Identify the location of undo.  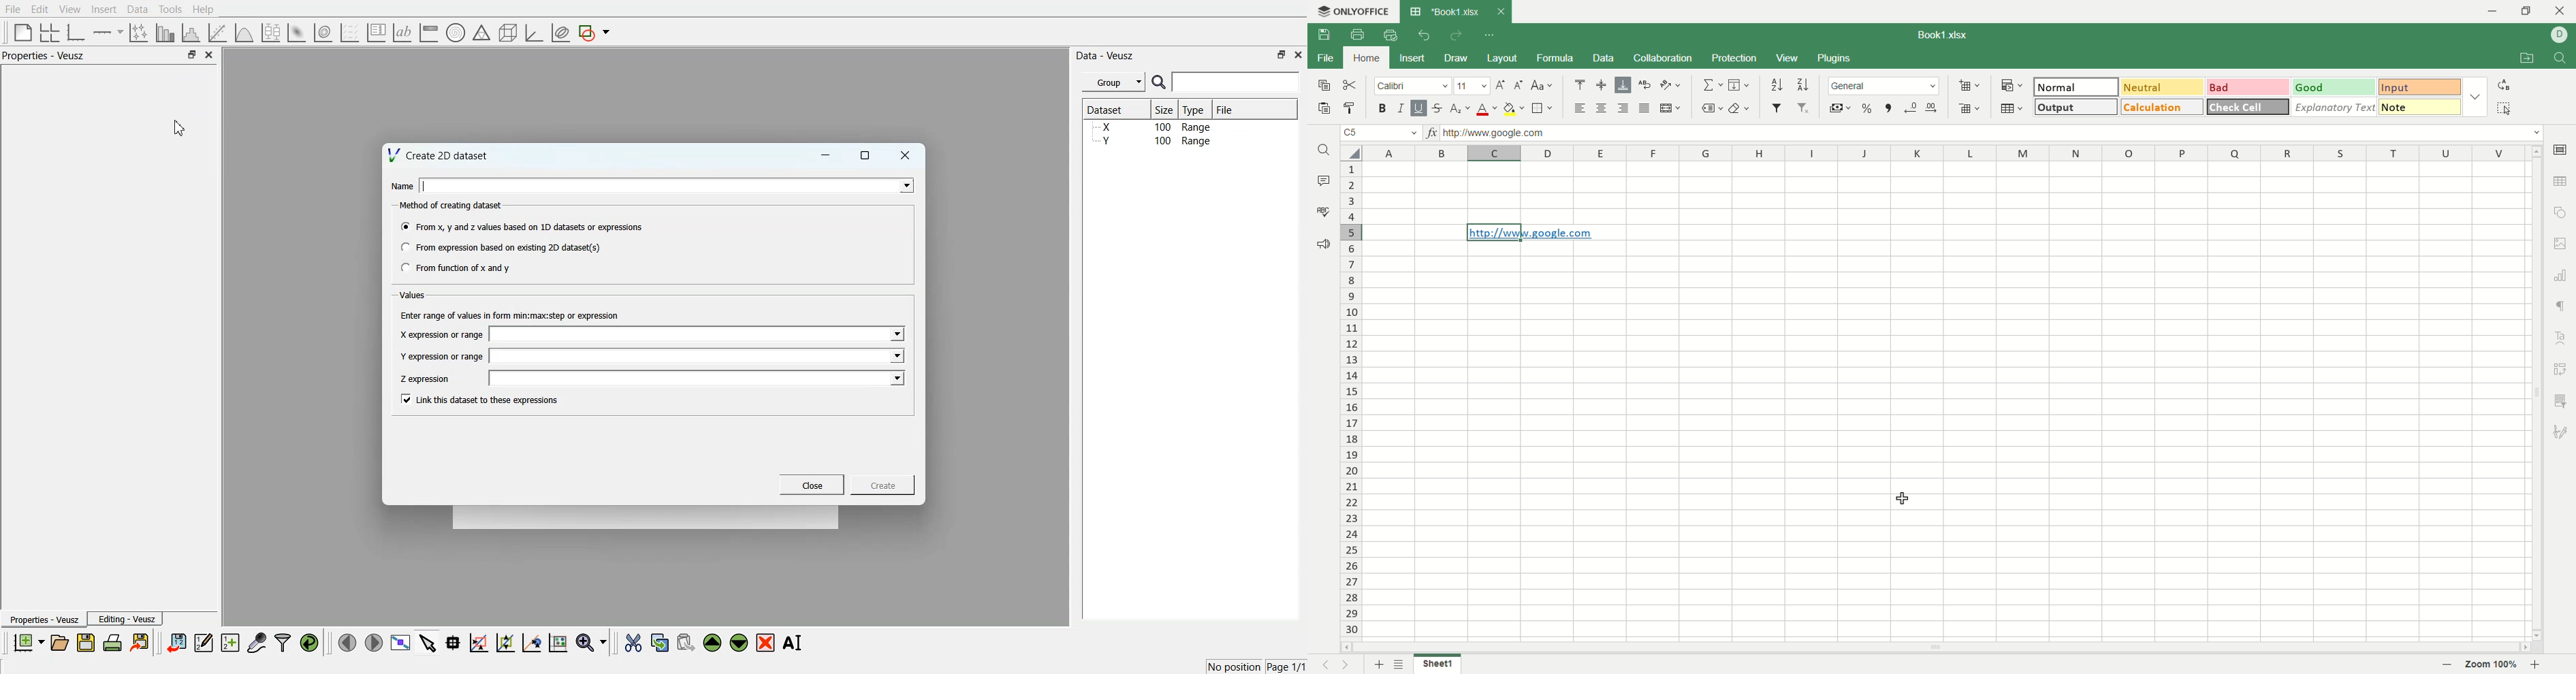
(1422, 34).